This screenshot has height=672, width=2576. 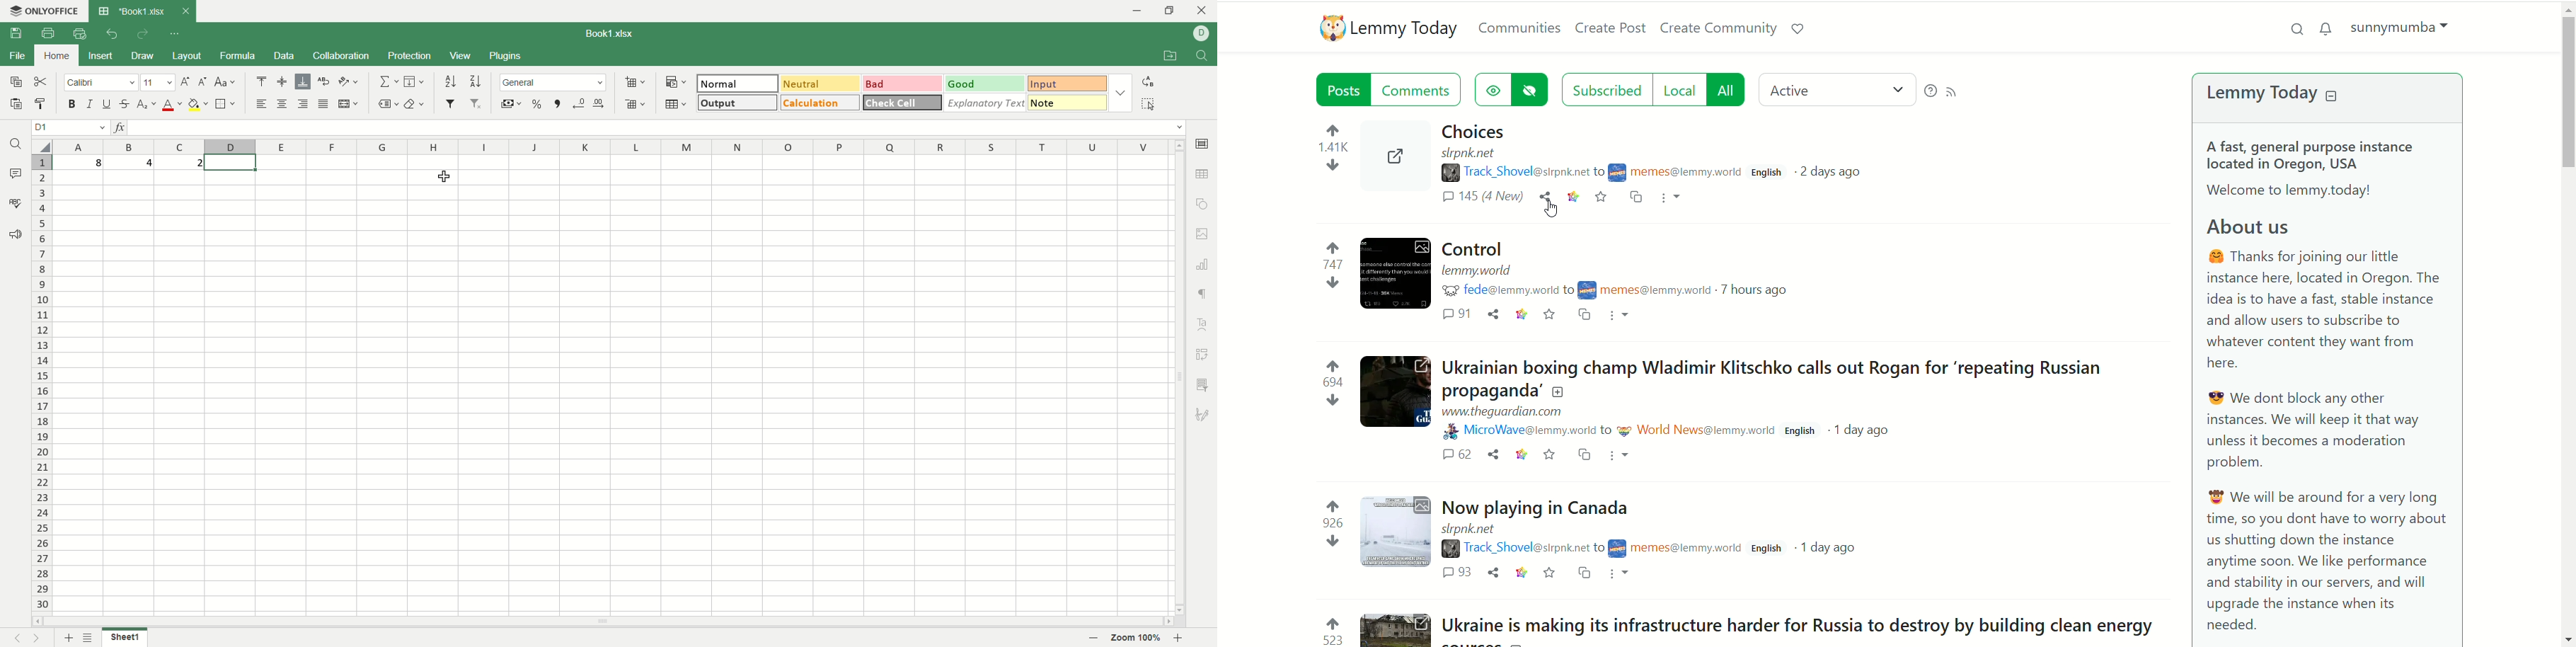 What do you see at coordinates (1505, 413) in the screenshot?
I see `URL` at bounding box center [1505, 413].